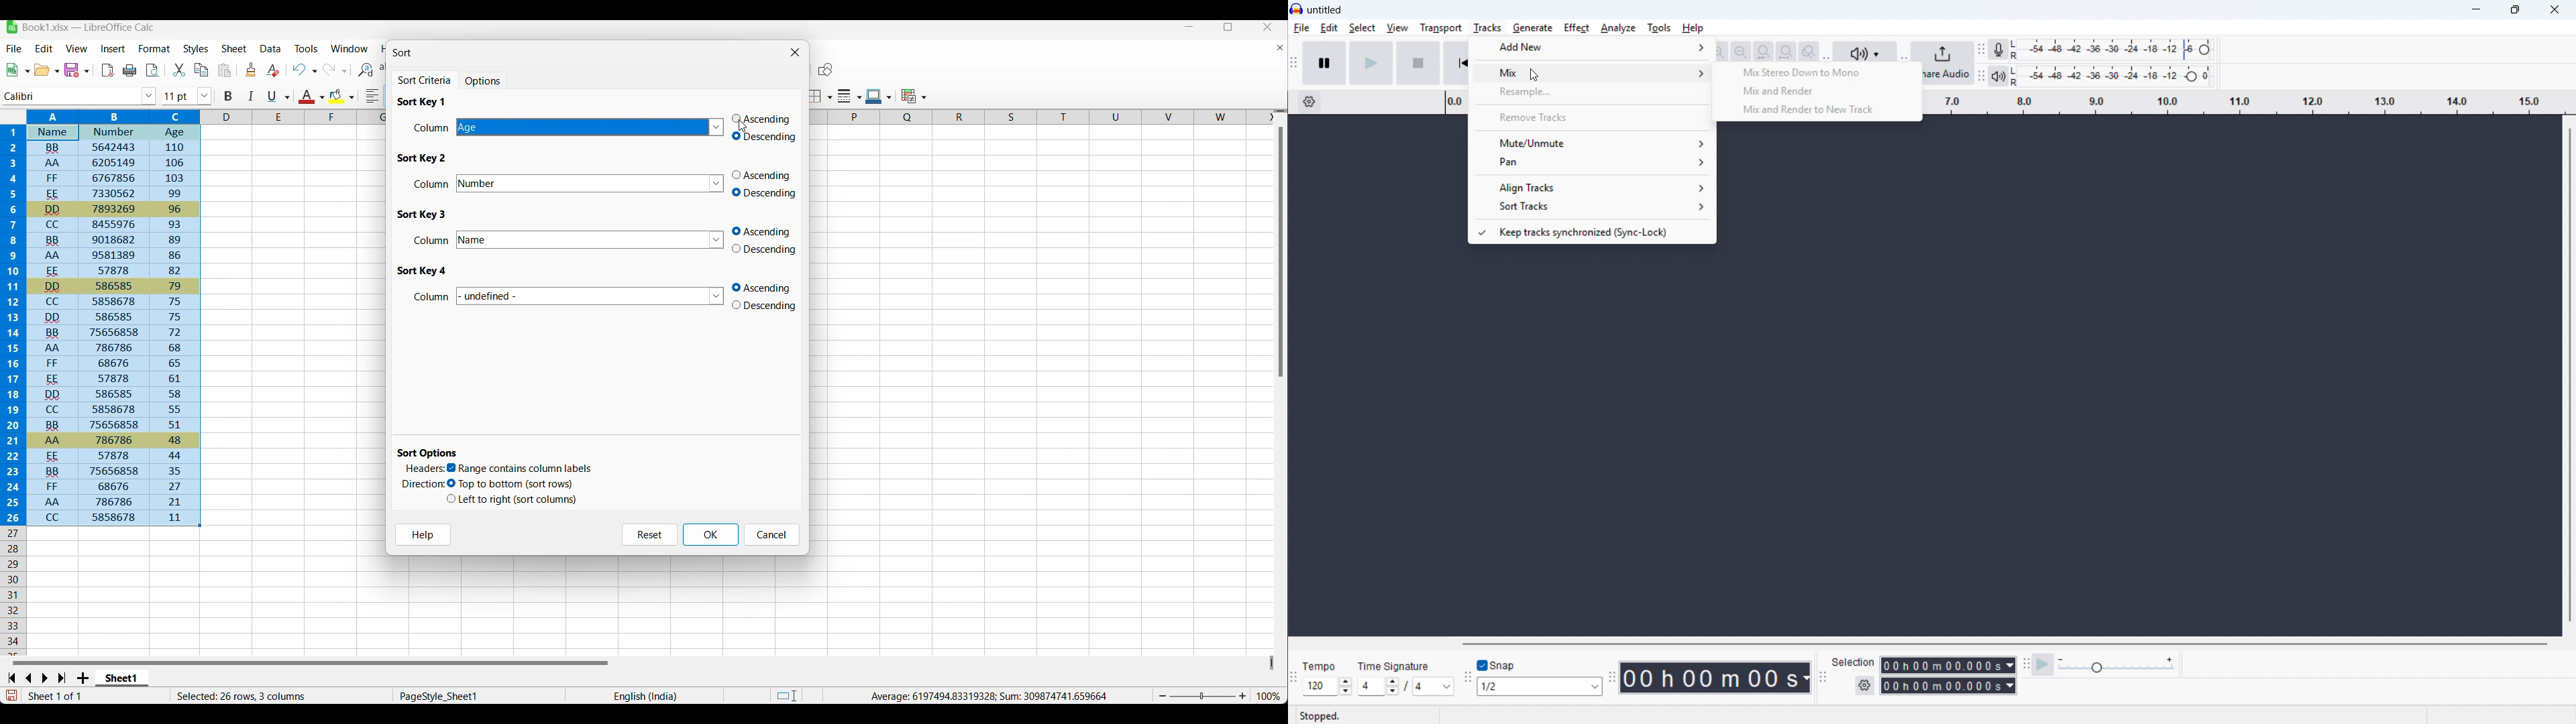  What do you see at coordinates (1202, 697) in the screenshot?
I see `Slider to change zoom` at bounding box center [1202, 697].